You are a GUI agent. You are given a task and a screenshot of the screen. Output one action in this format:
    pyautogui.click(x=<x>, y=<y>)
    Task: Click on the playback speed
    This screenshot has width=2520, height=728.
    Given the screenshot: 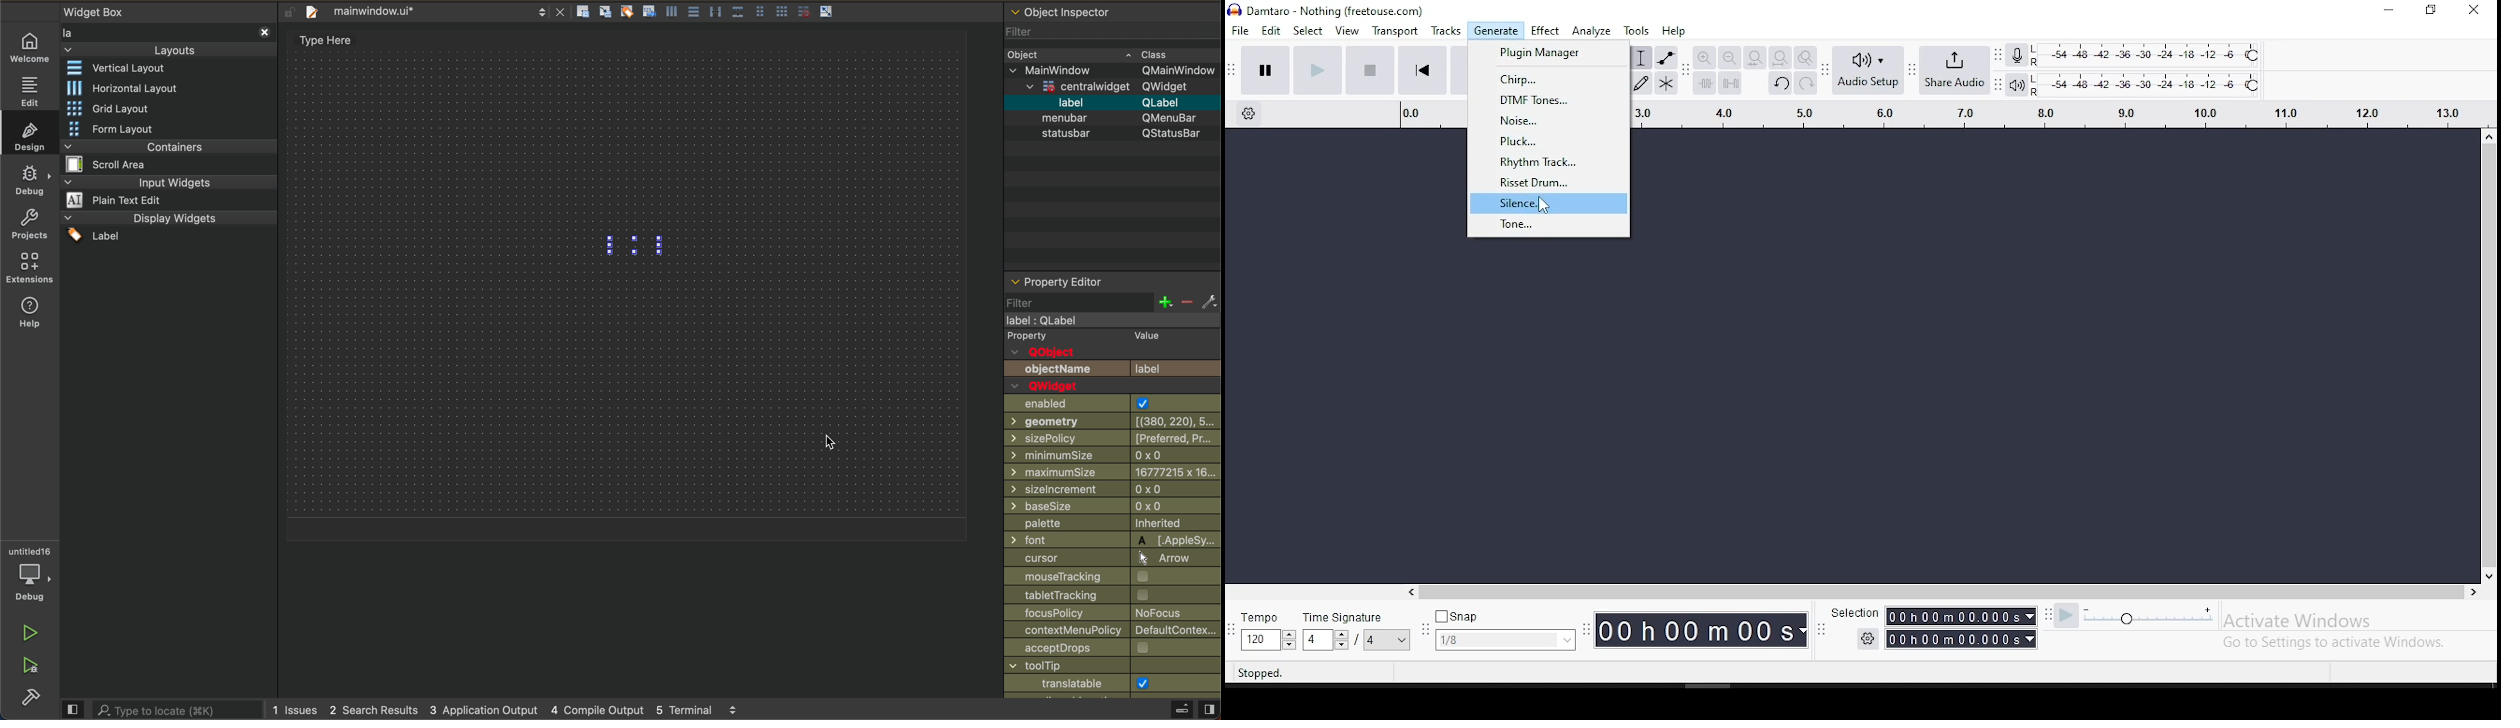 What is the action you would take?
    pyautogui.click(x=2146, y=619)
    